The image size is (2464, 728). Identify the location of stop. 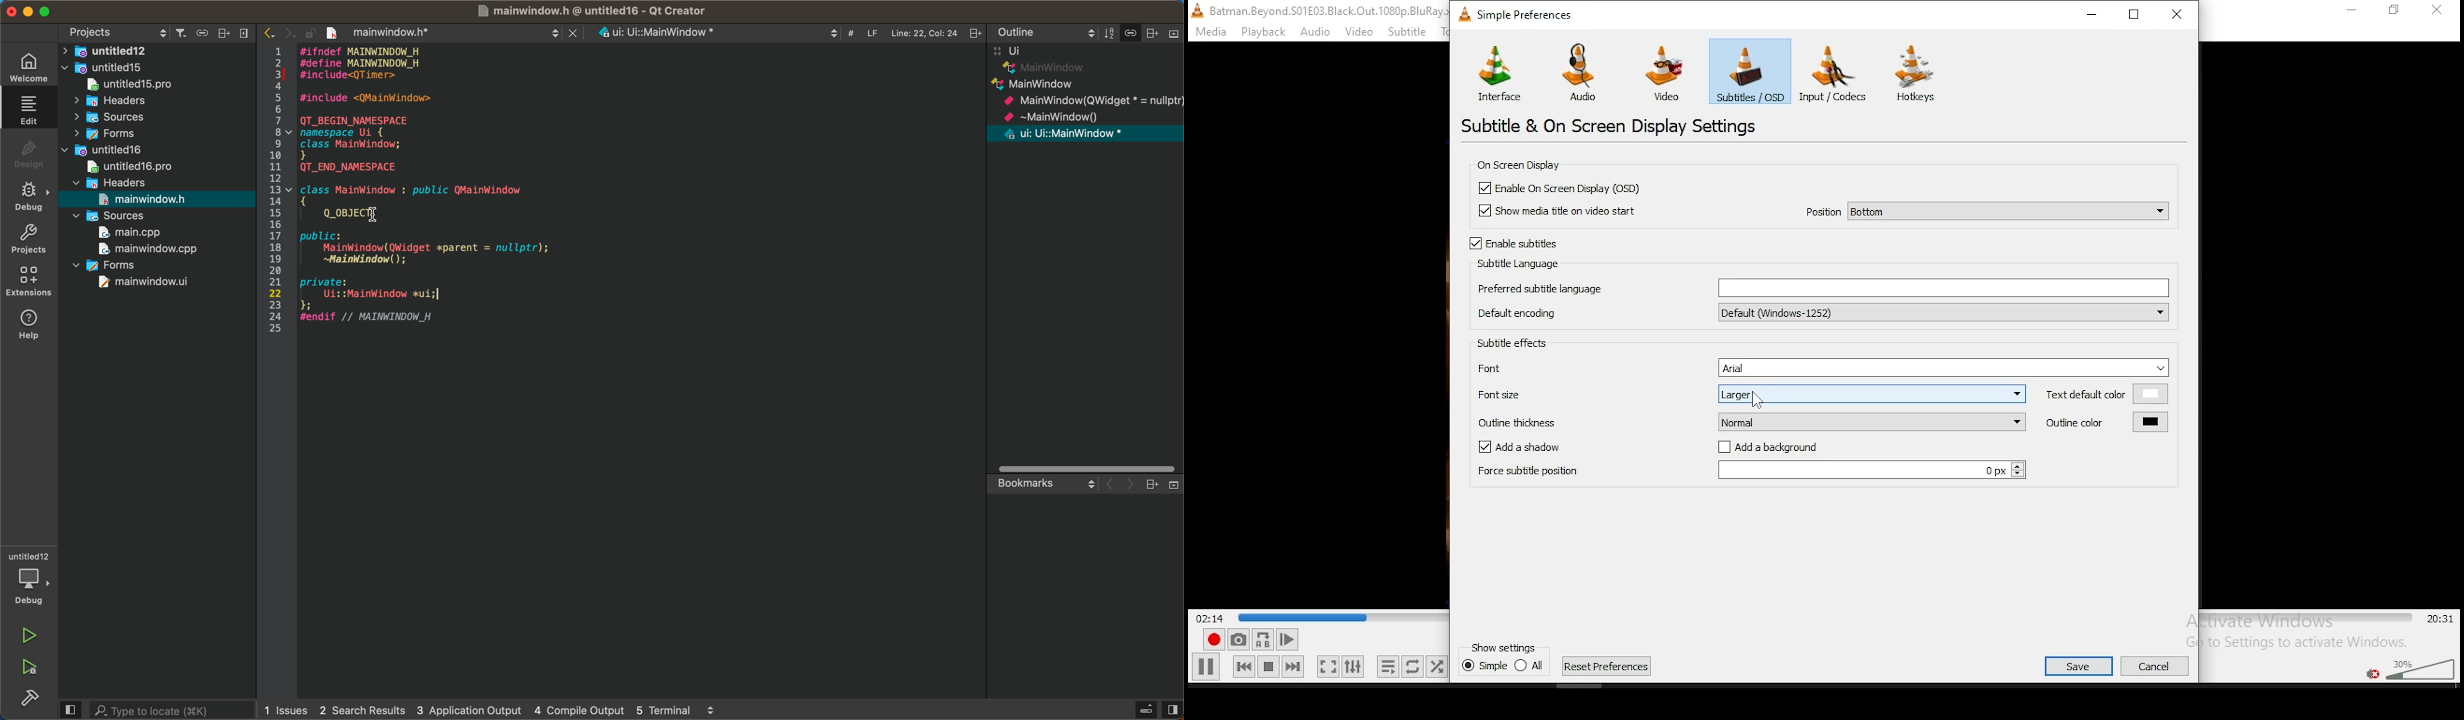
(1268, 666).